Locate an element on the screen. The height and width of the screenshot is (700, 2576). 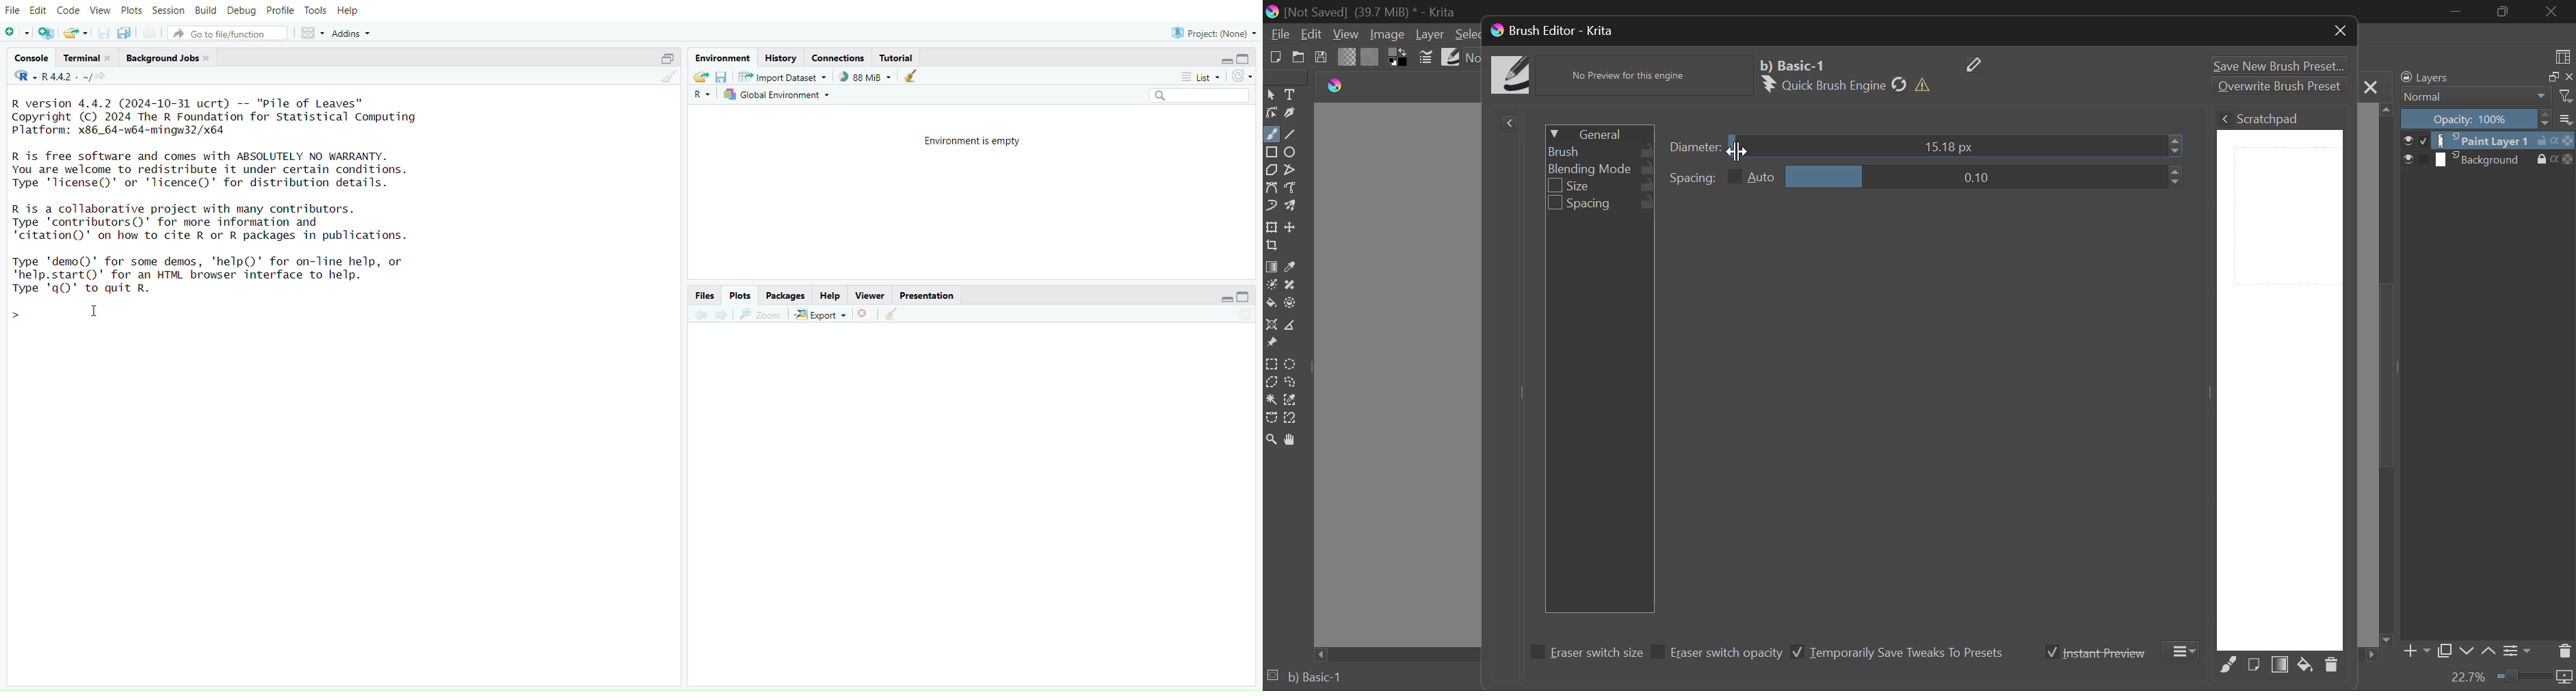
R is located at coordinates (701, 96).